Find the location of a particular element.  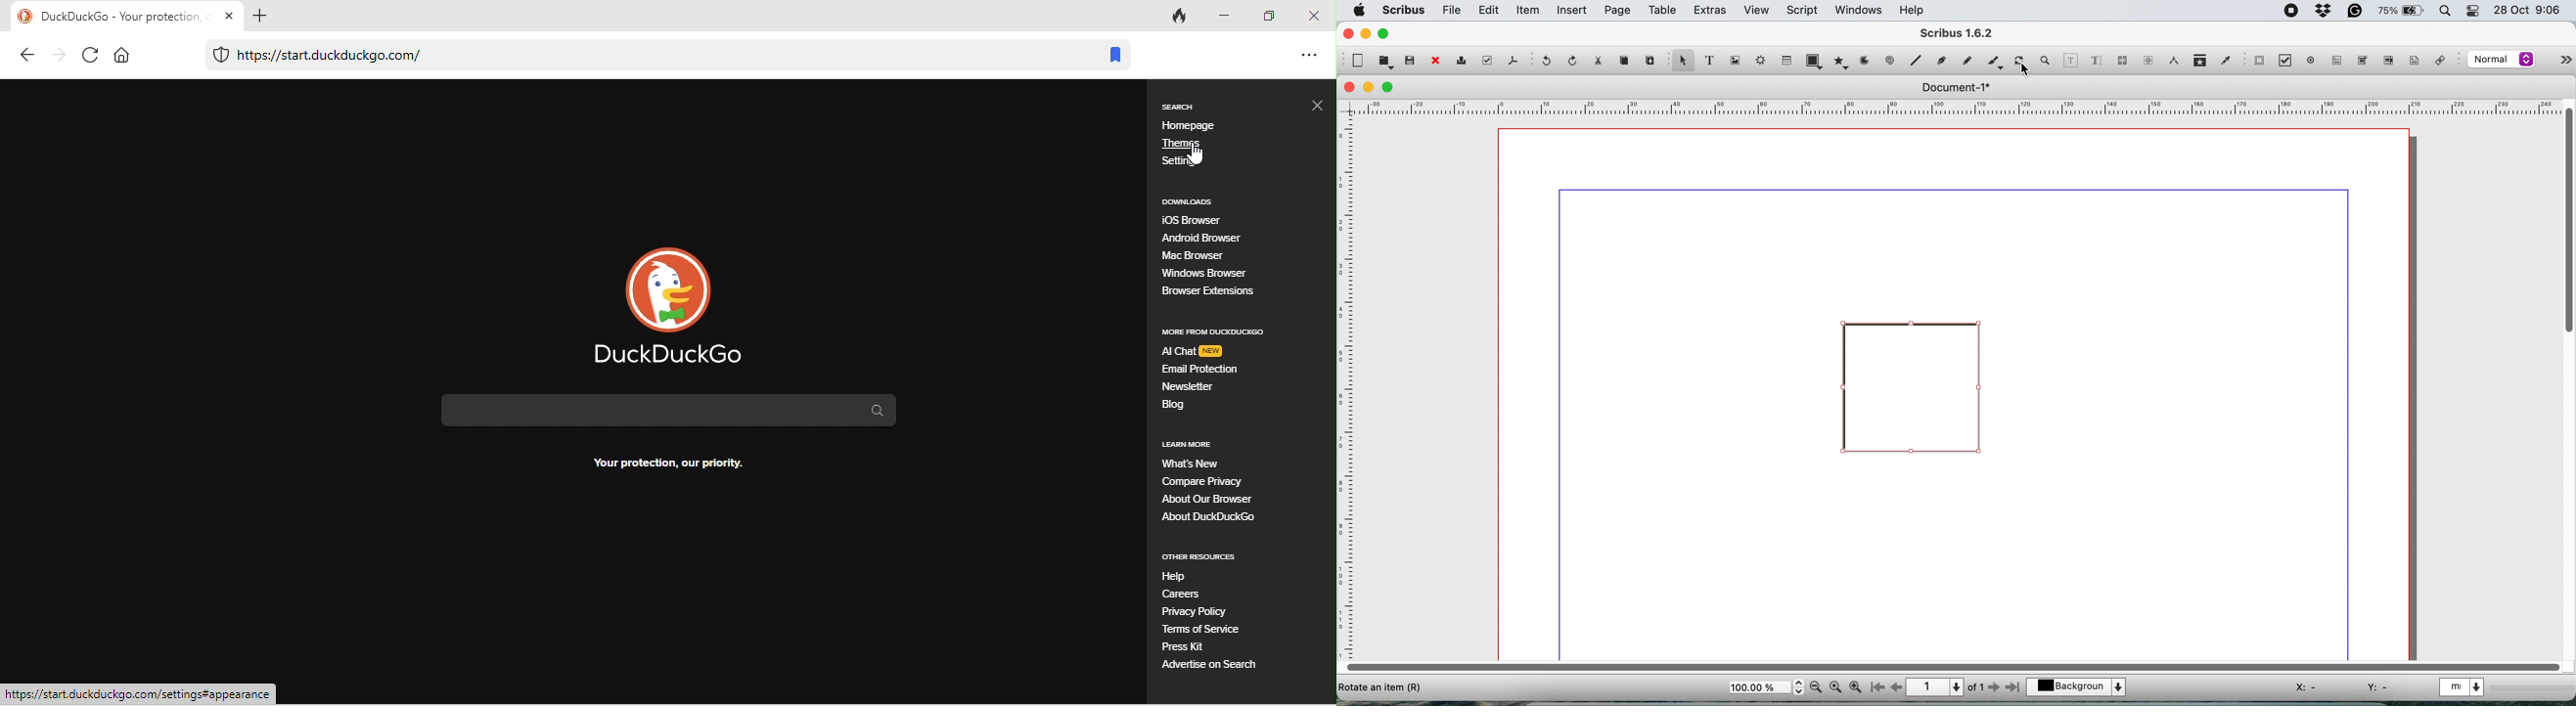

compare privacy is located at coordinates (1198, 482).